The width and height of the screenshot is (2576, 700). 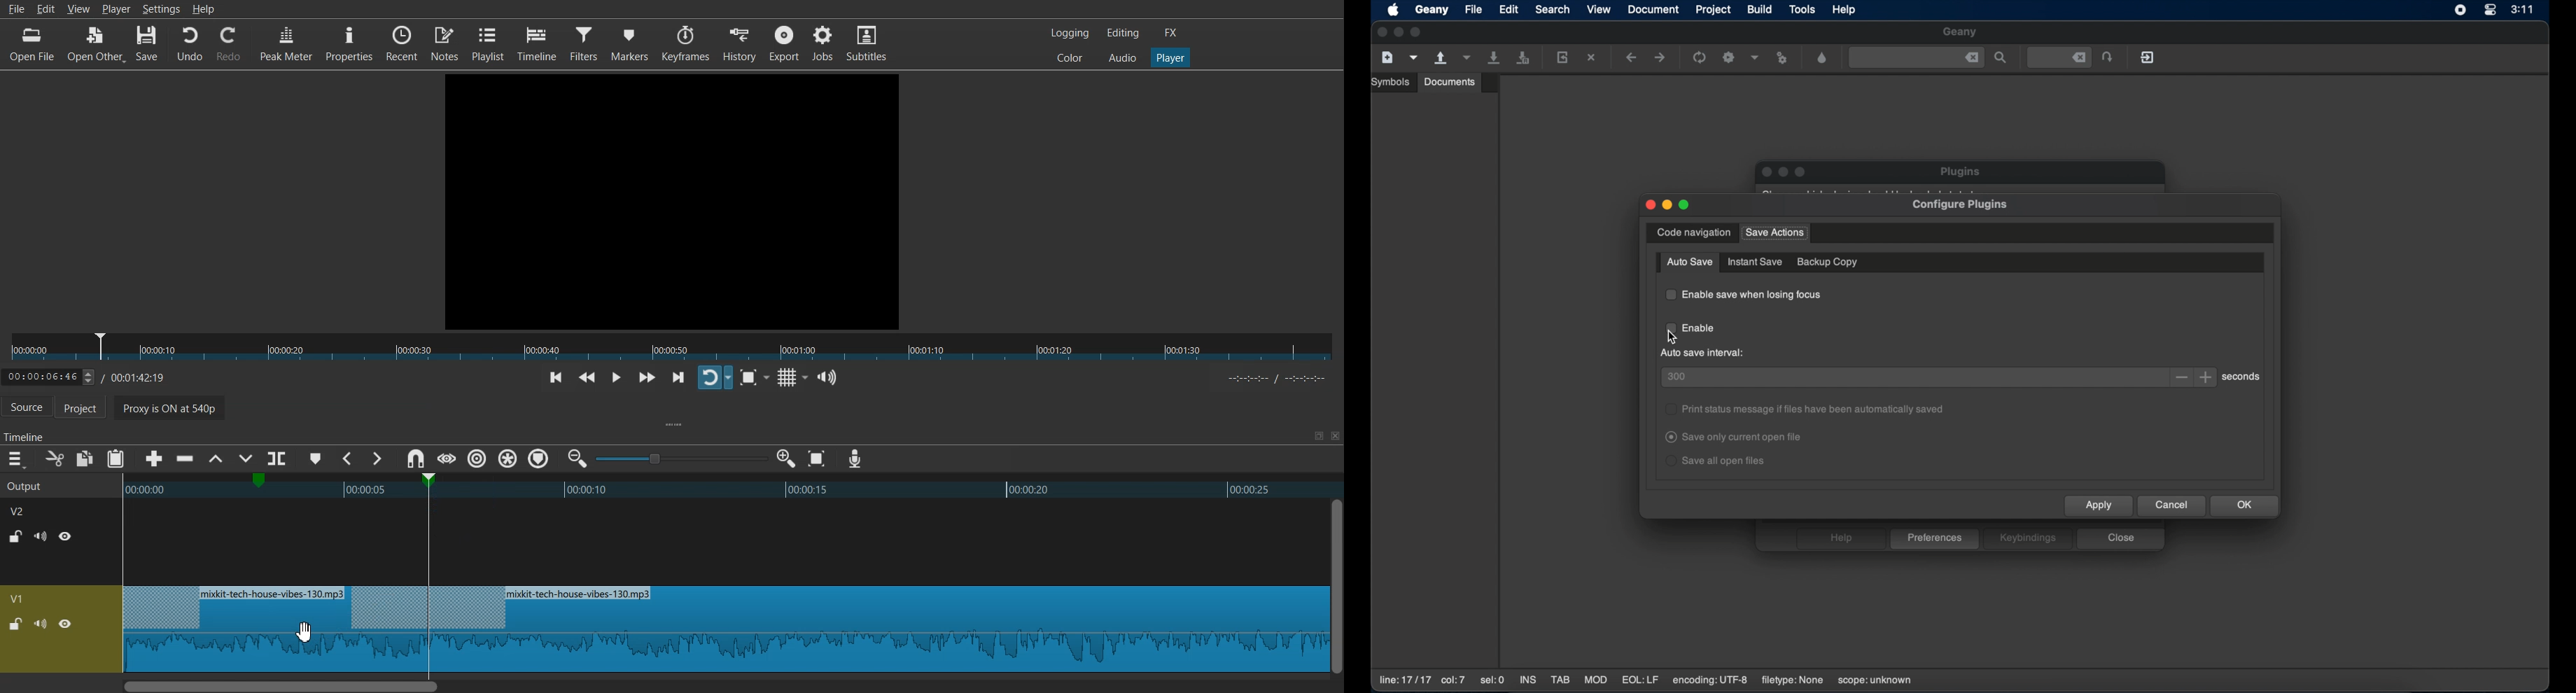 I want to click on EQL:LF, so click(x=1640, y=680).